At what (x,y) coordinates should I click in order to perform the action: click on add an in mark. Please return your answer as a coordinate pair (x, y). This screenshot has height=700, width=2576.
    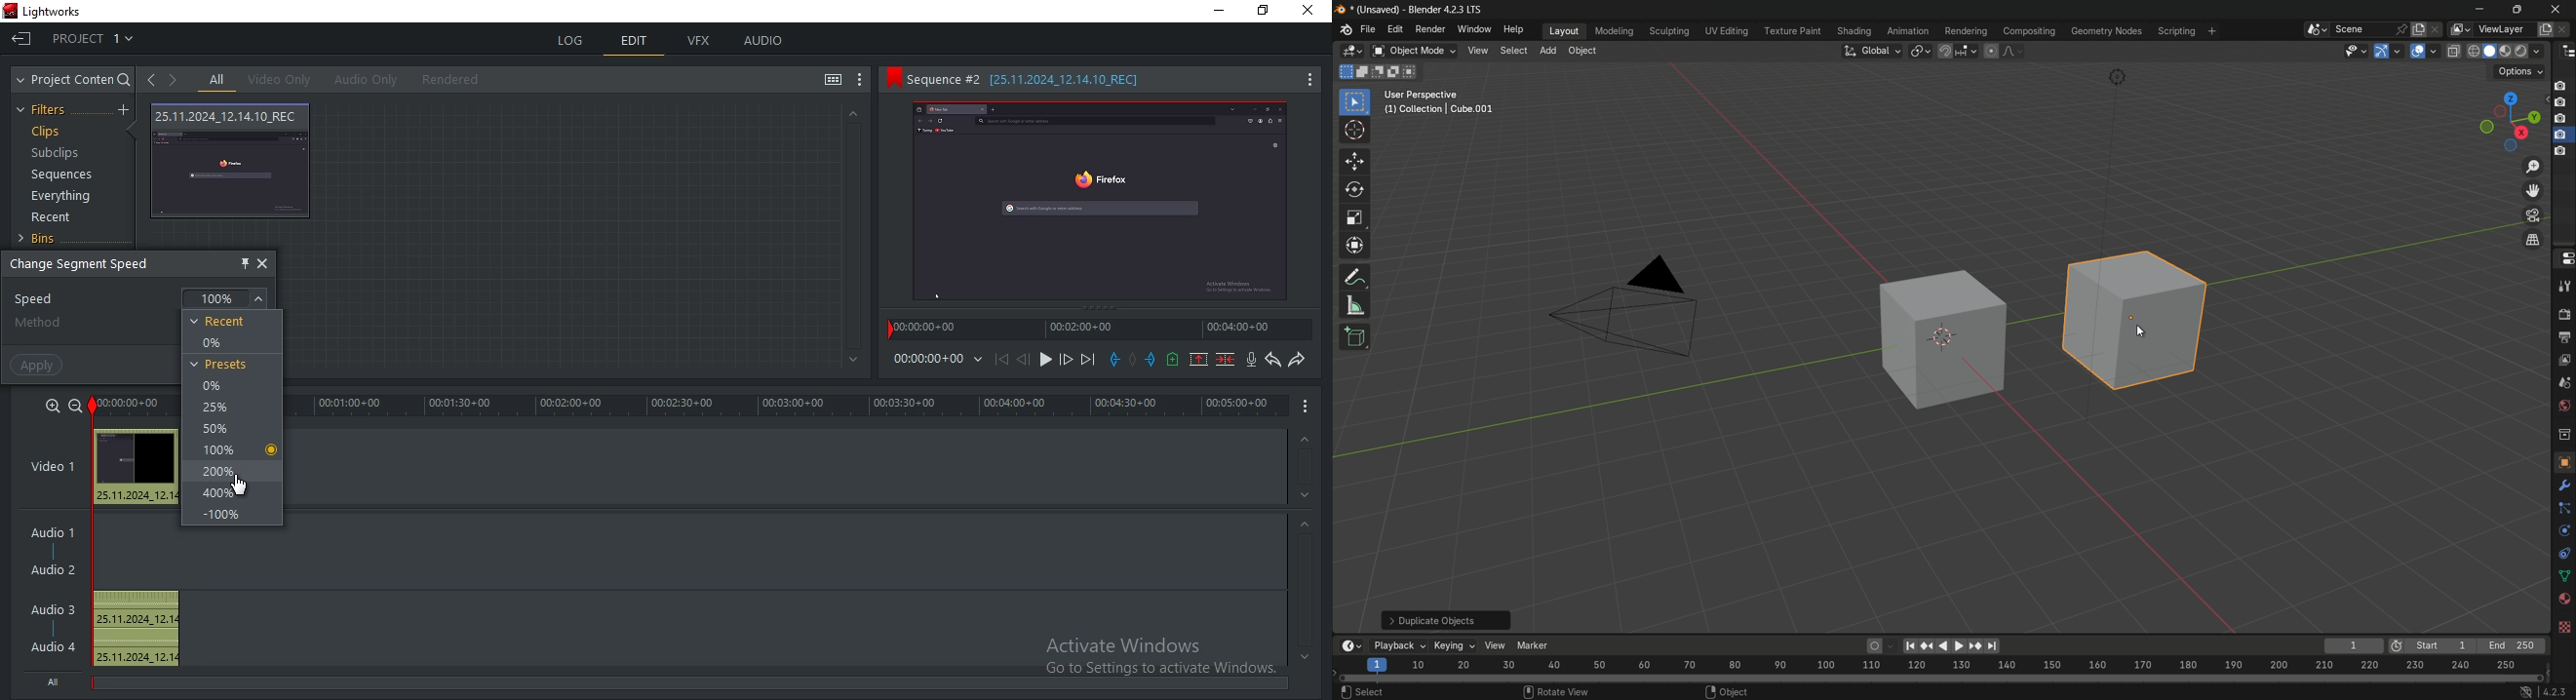
    Looking at the image, I should click on (1113, 360).